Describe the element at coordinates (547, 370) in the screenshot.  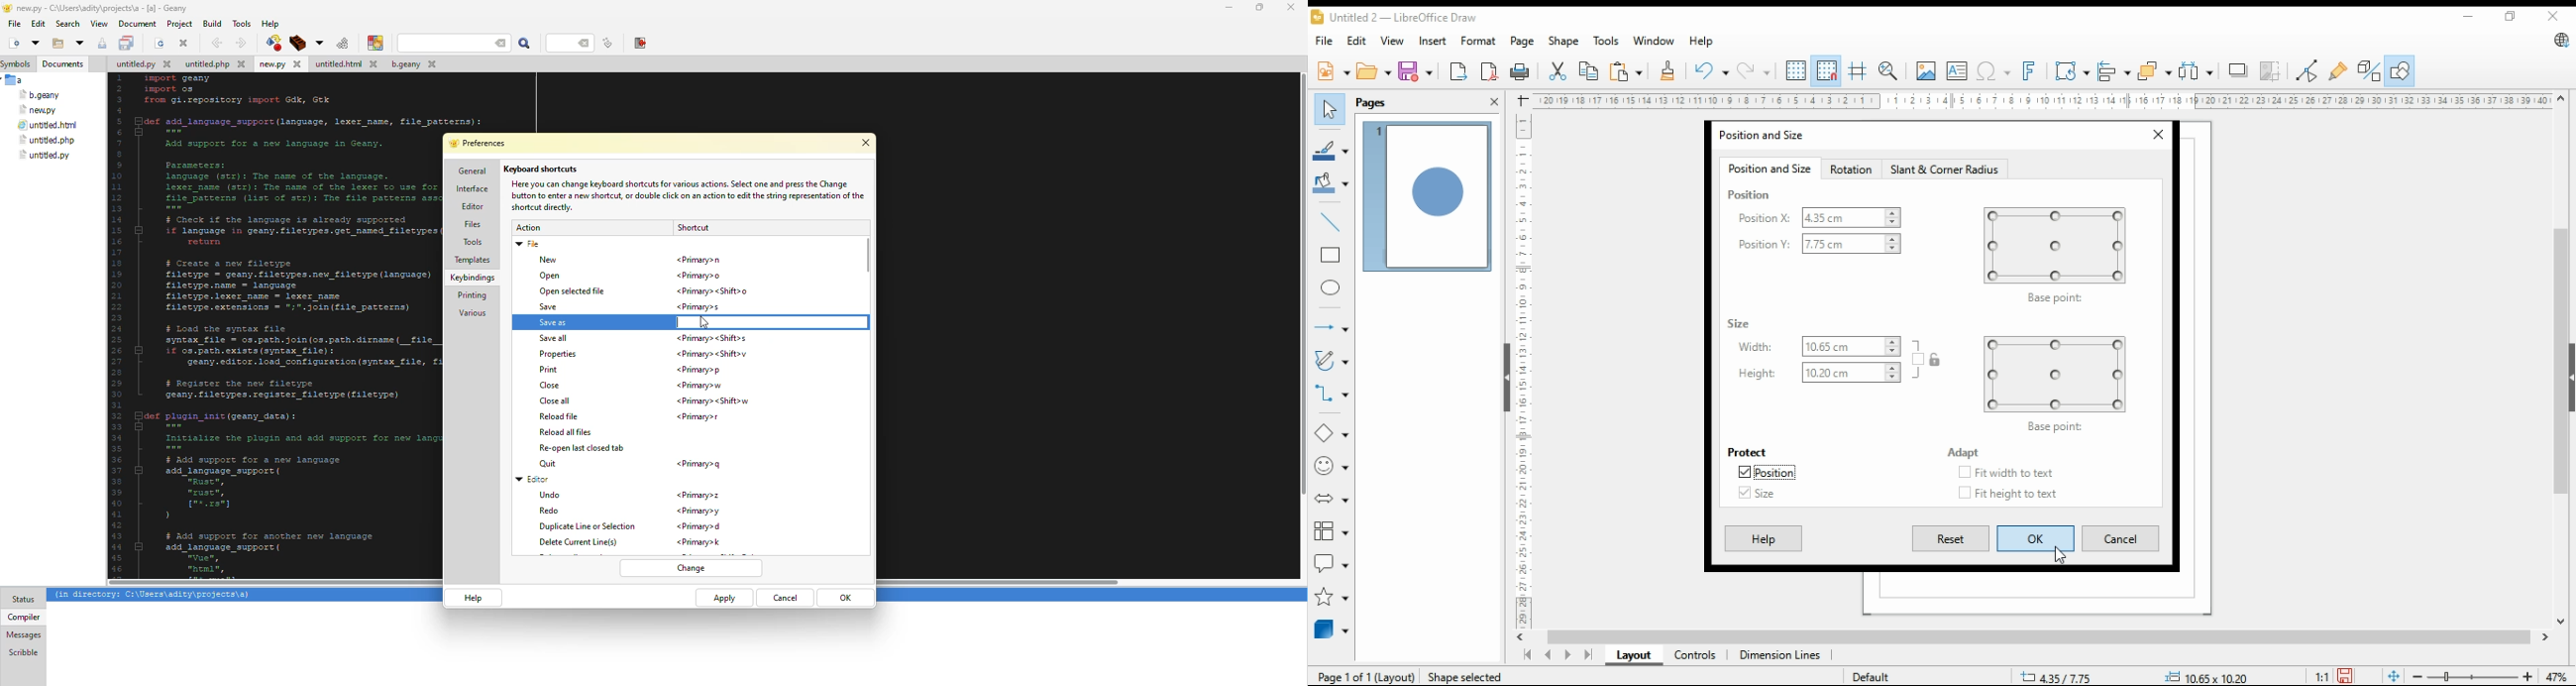
I see `print` at that location.